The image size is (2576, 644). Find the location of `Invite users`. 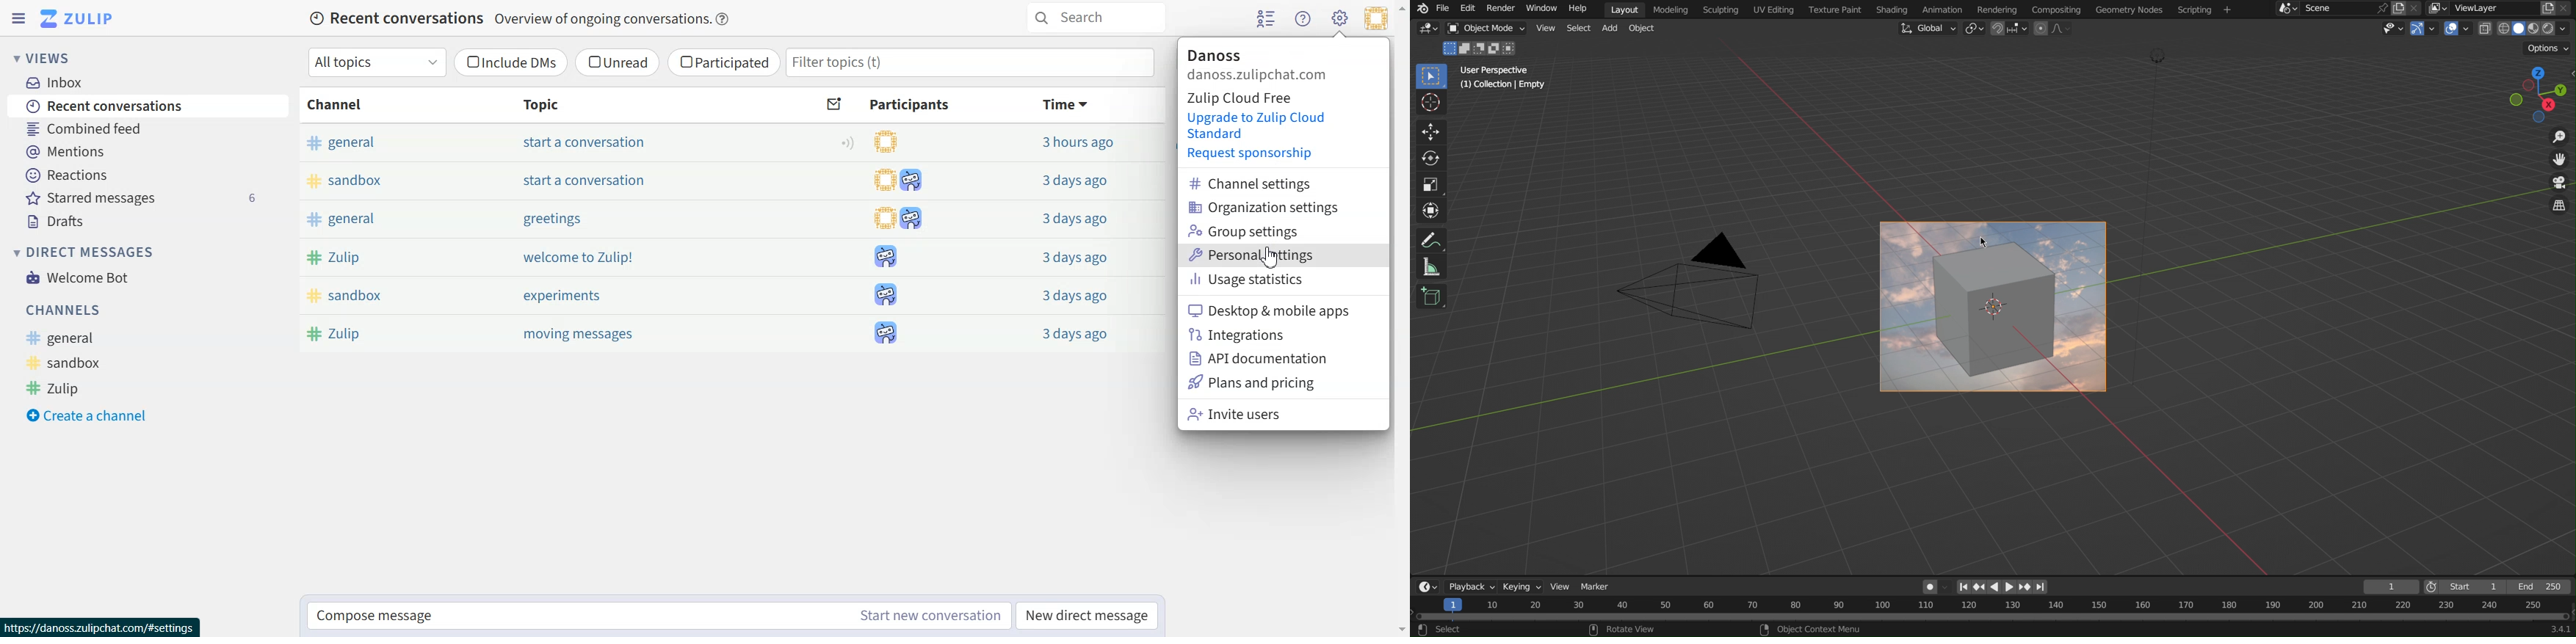

Invite users is located at coordinates (1283, 414).